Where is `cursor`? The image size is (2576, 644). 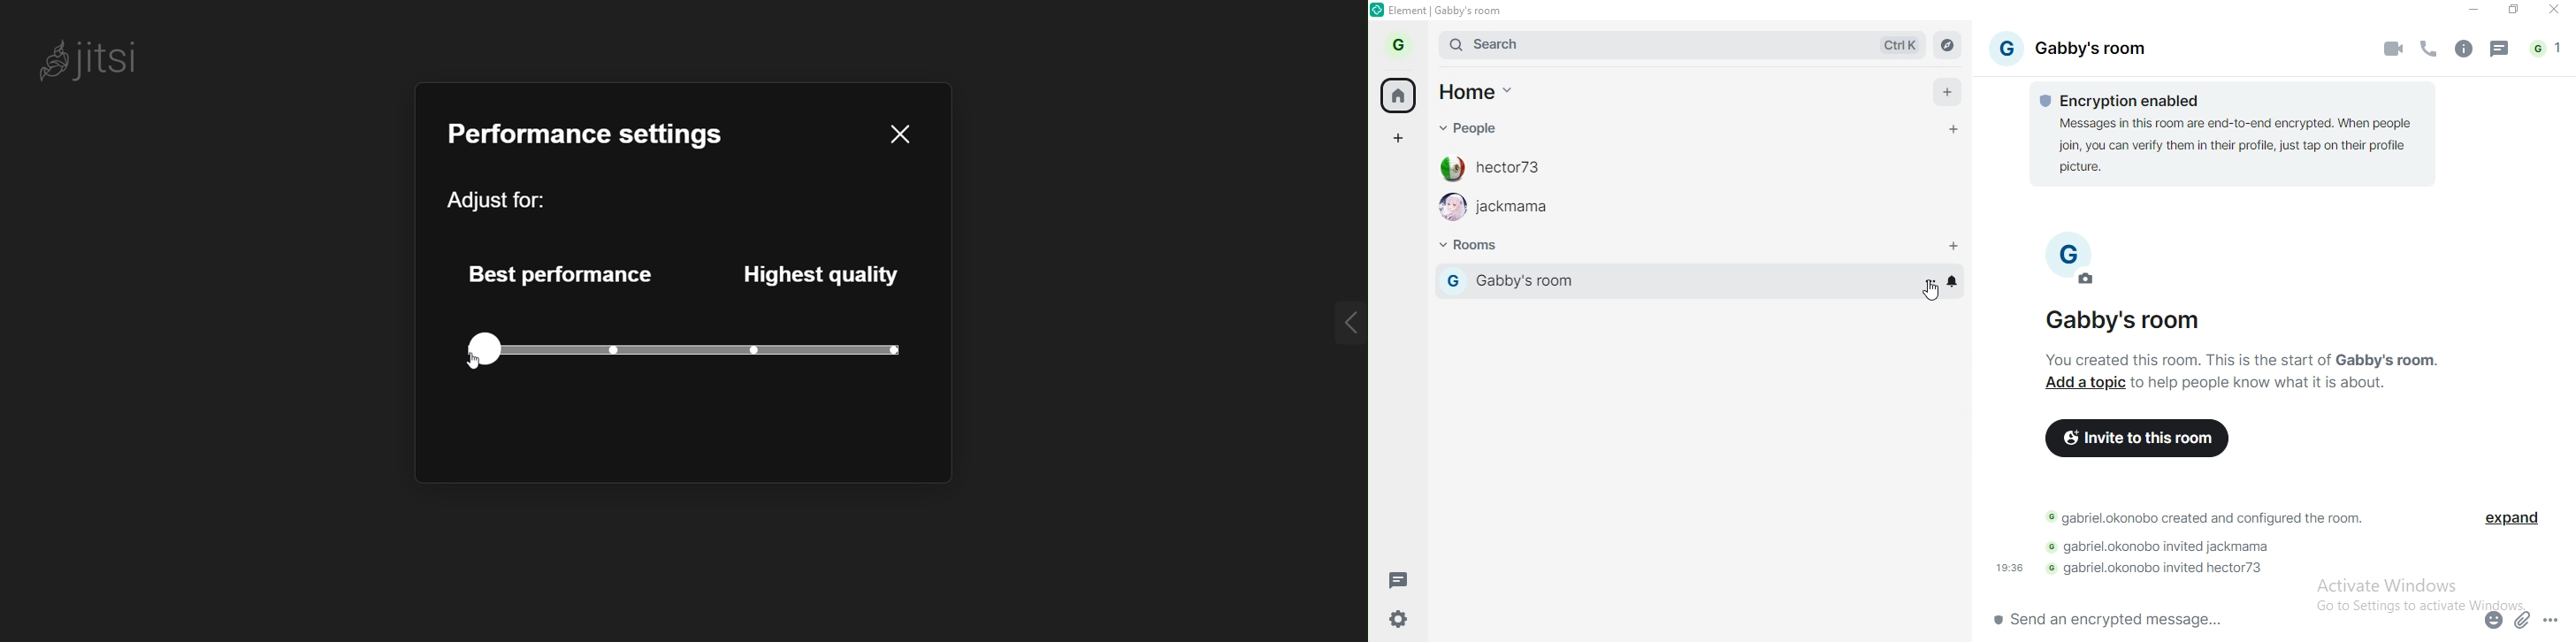
cursor is located at coordinates (1931, 292).